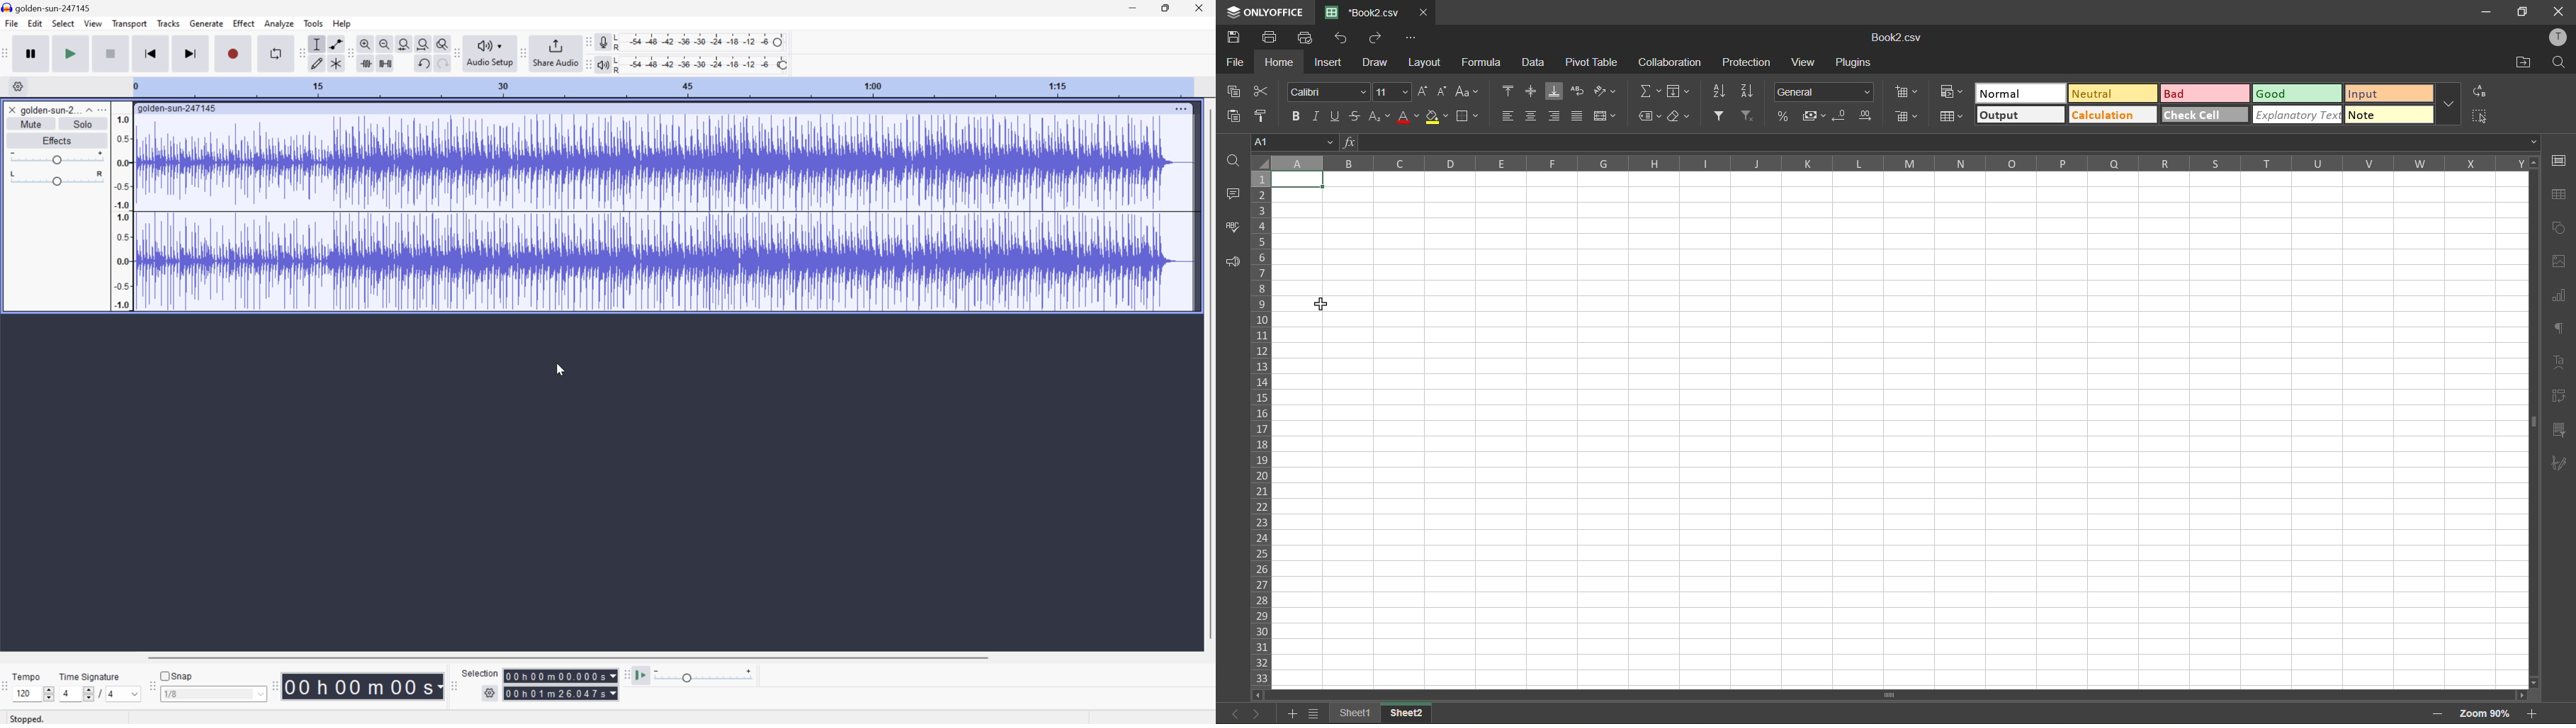 The image size is (2576, 728). Describe the element at coordinates (57, 156) in the screenshot. I see `Slider` at that location.